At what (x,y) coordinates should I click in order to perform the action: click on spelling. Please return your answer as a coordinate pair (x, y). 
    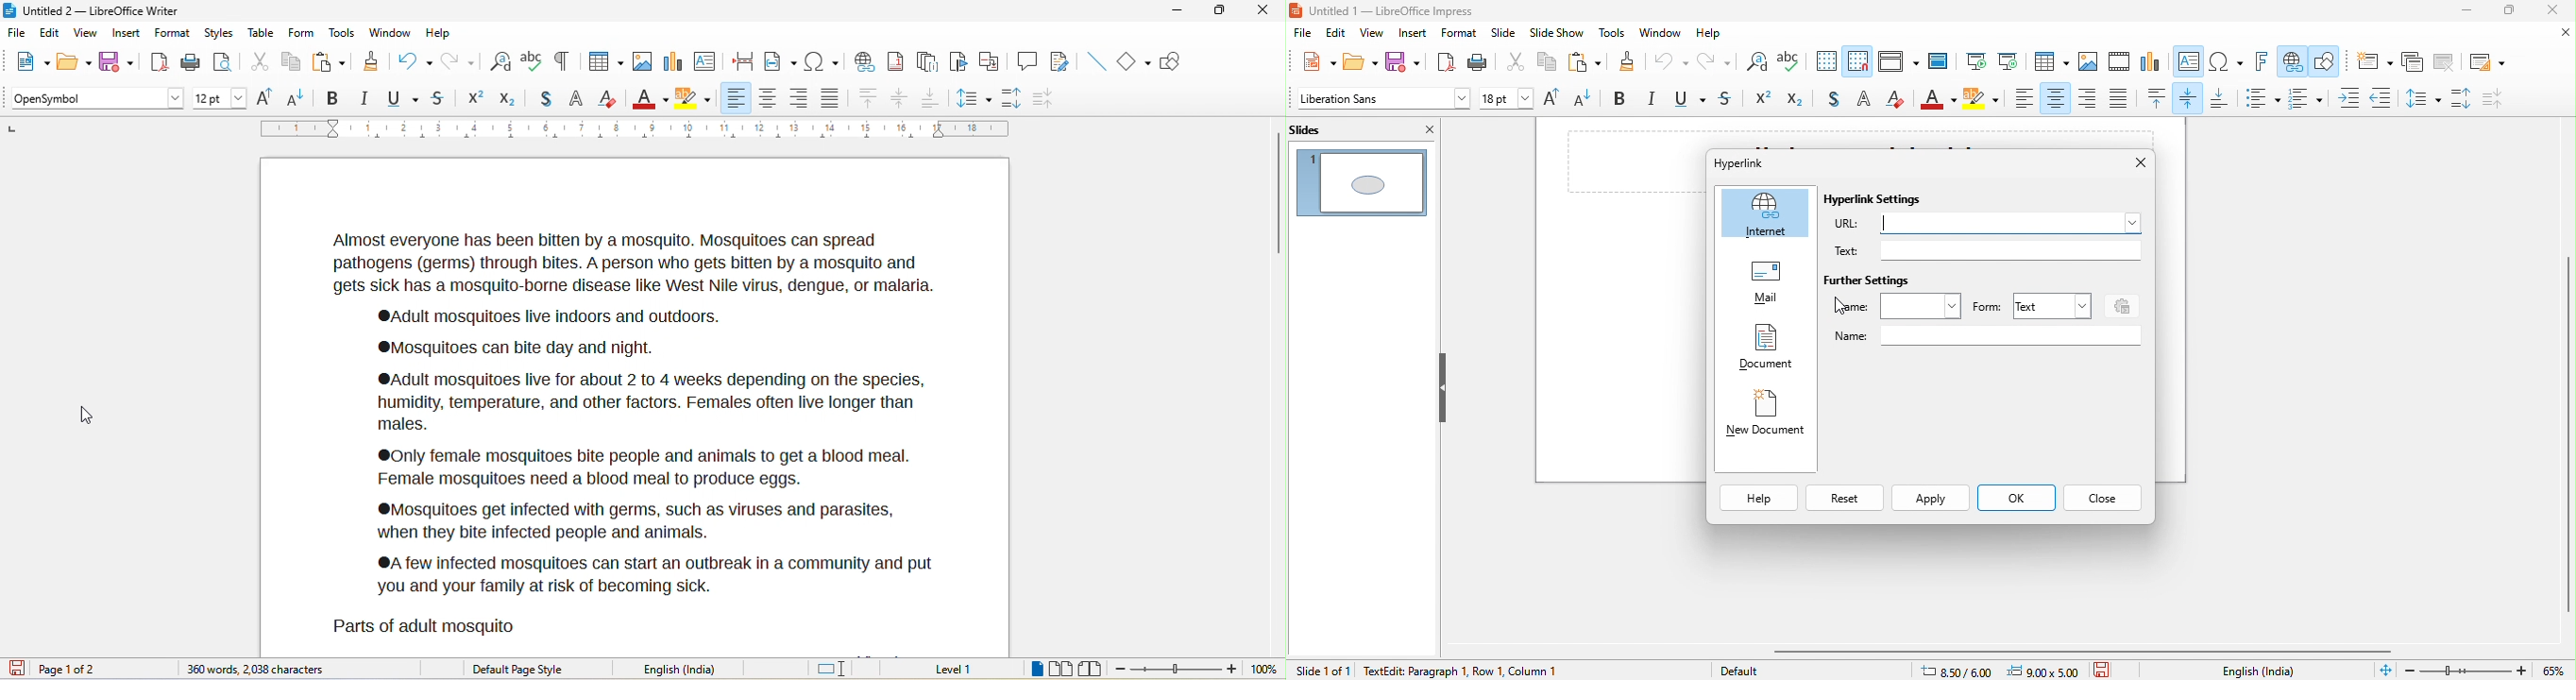
    Looking at the image, I should click on (534, 62).